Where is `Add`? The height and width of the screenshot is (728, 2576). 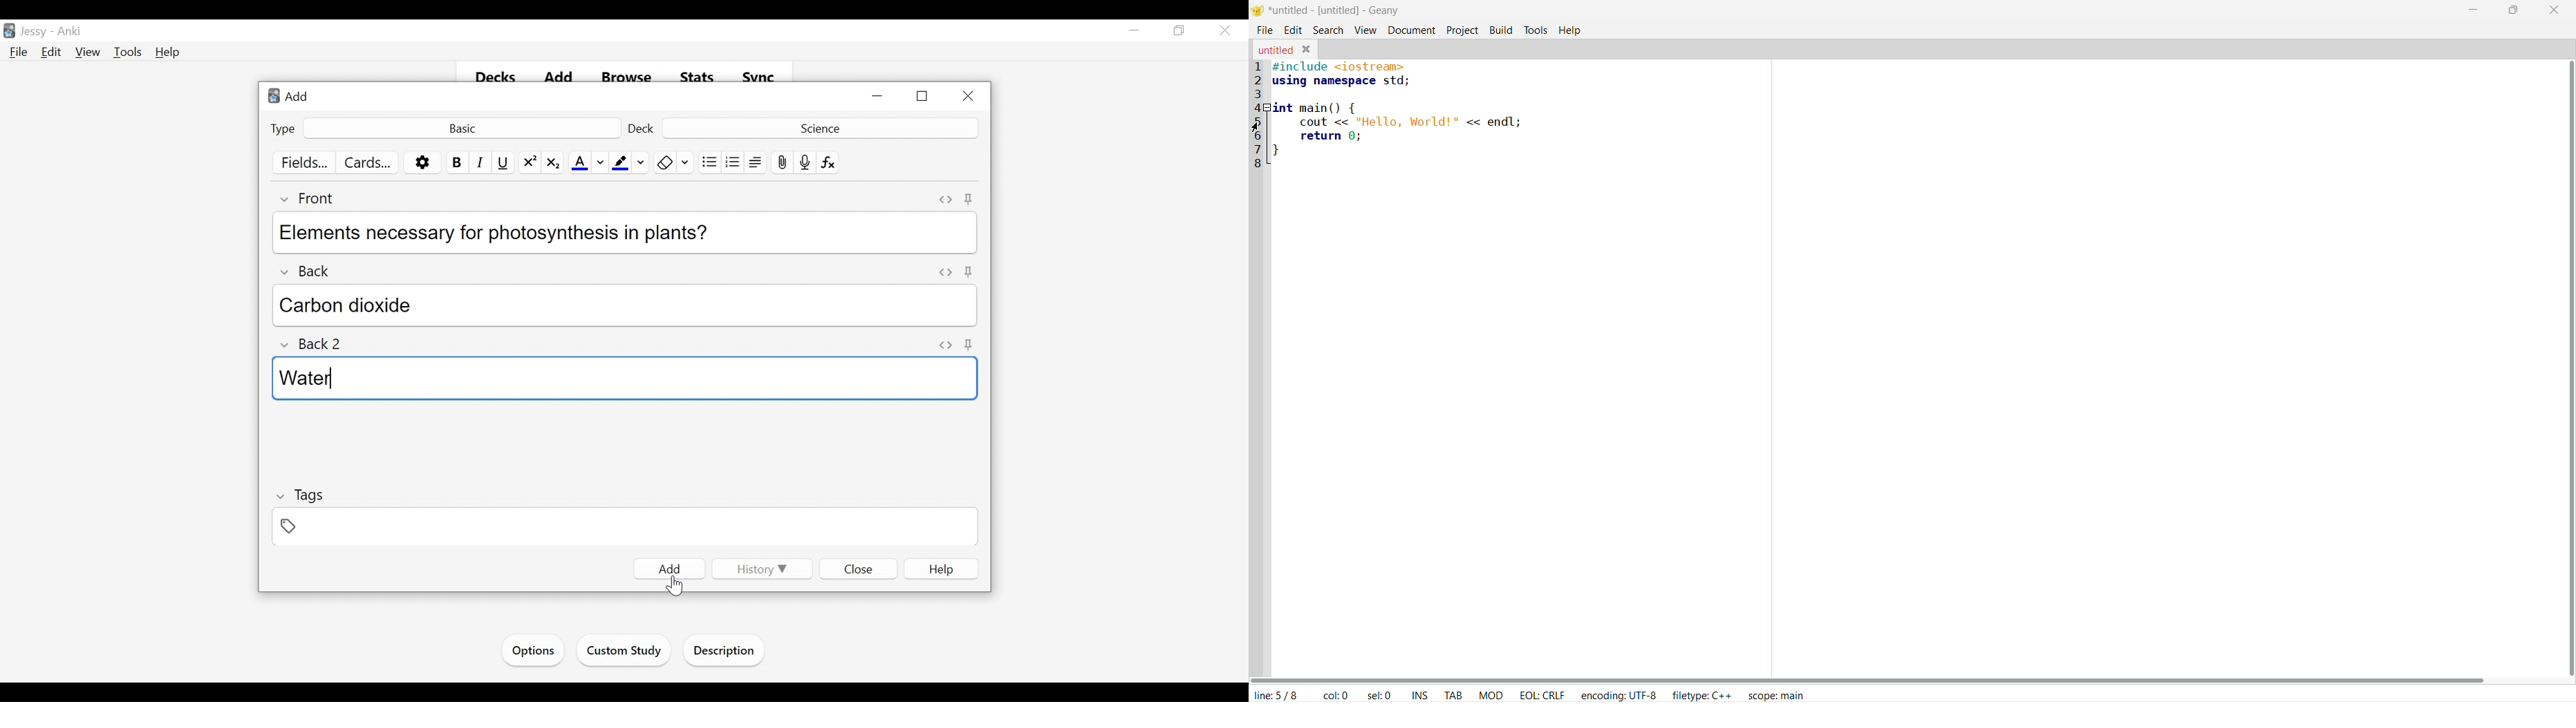 Add is located at coordinates (292, 96).